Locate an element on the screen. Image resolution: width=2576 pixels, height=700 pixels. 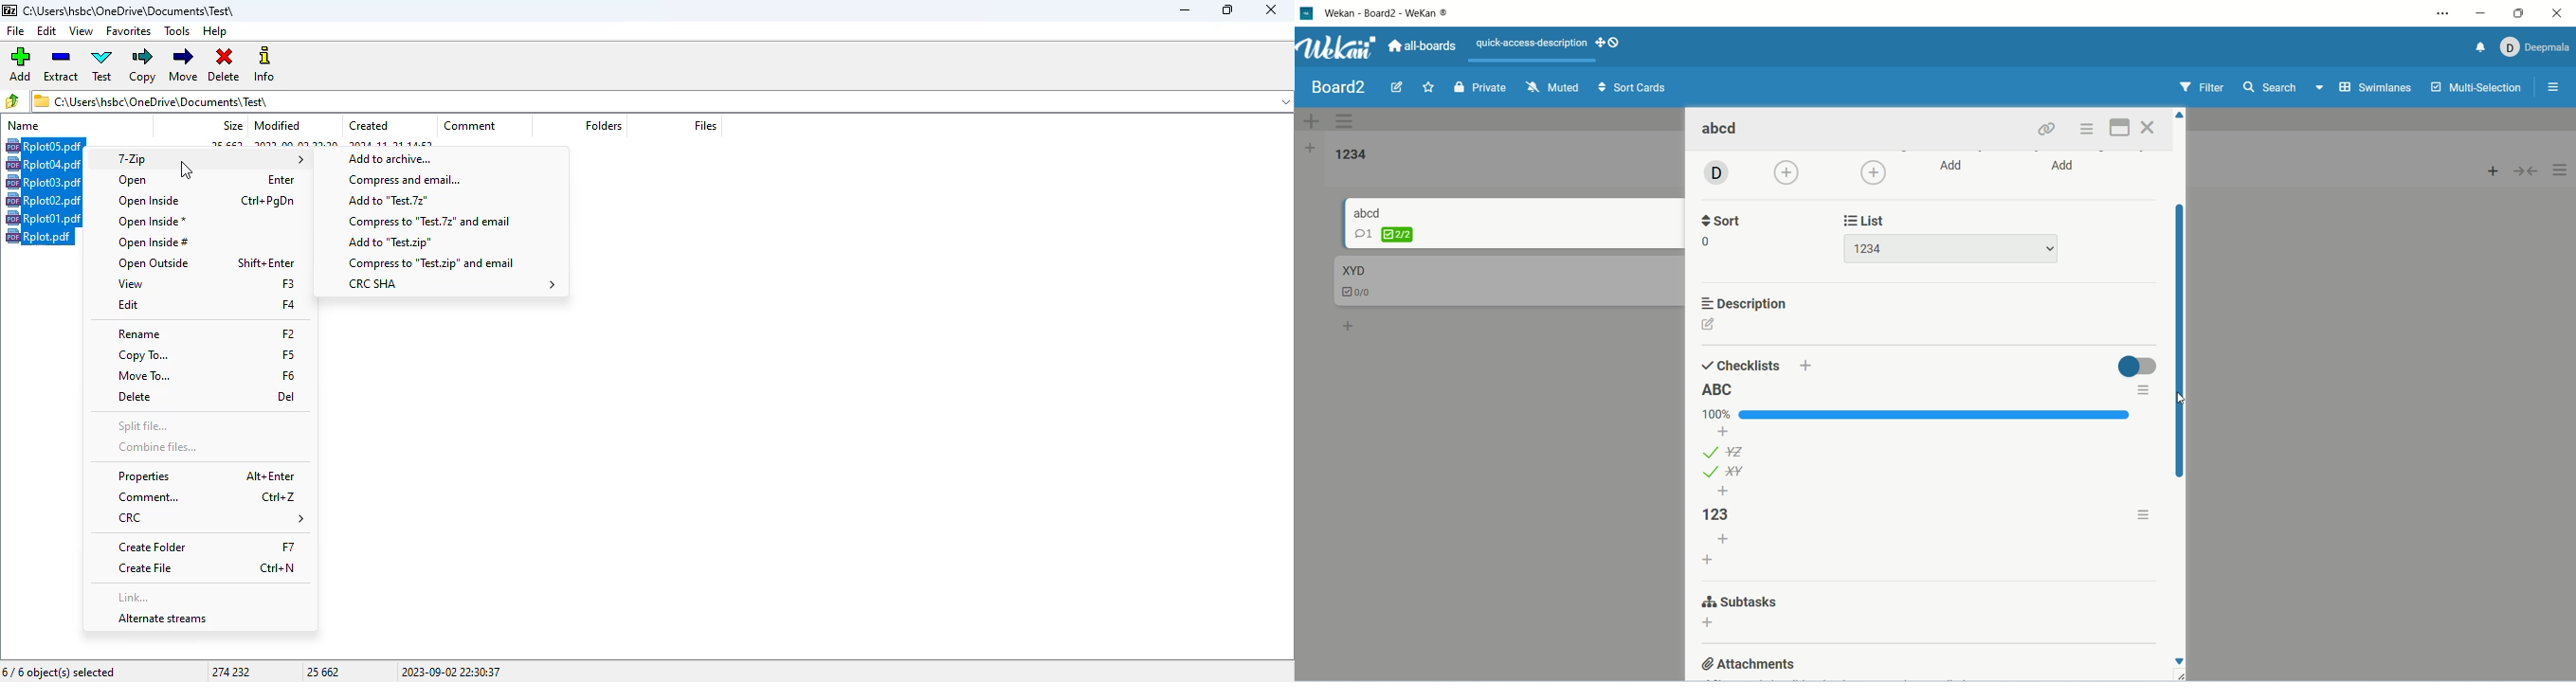
favorites is located at coordinates (129, 31).